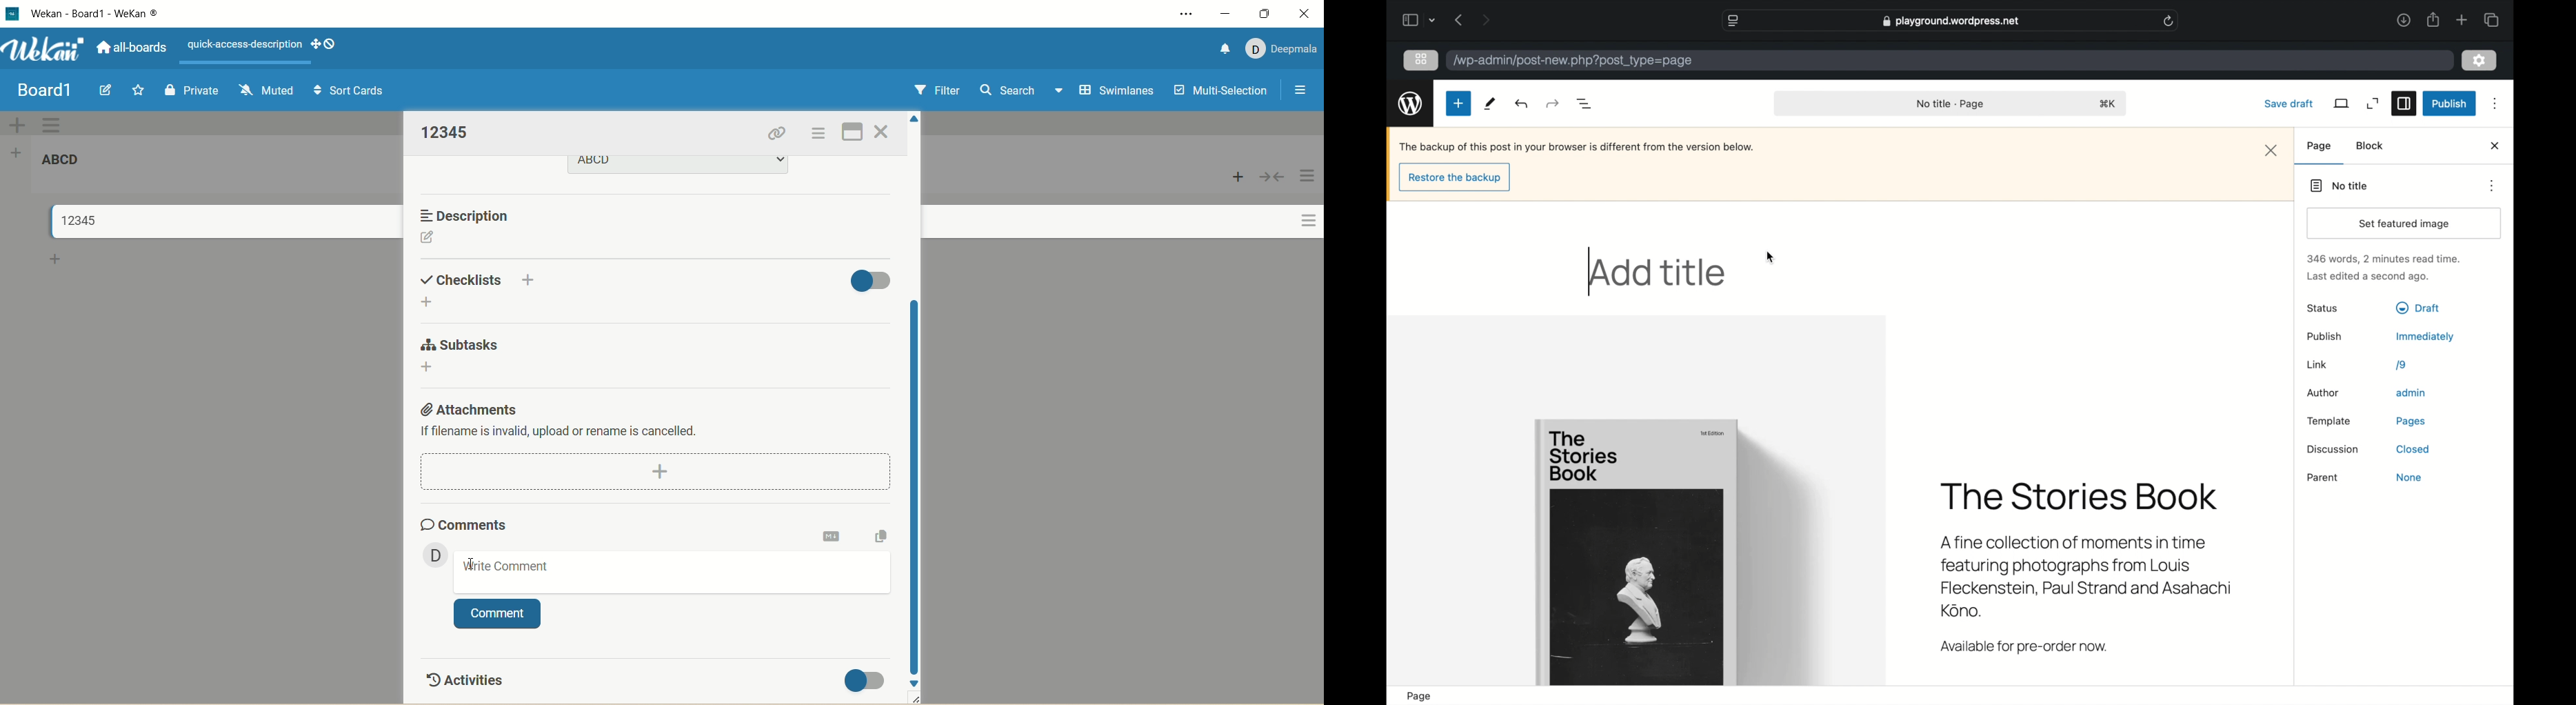  I want to click on show tab overview, so click(2492, 20).